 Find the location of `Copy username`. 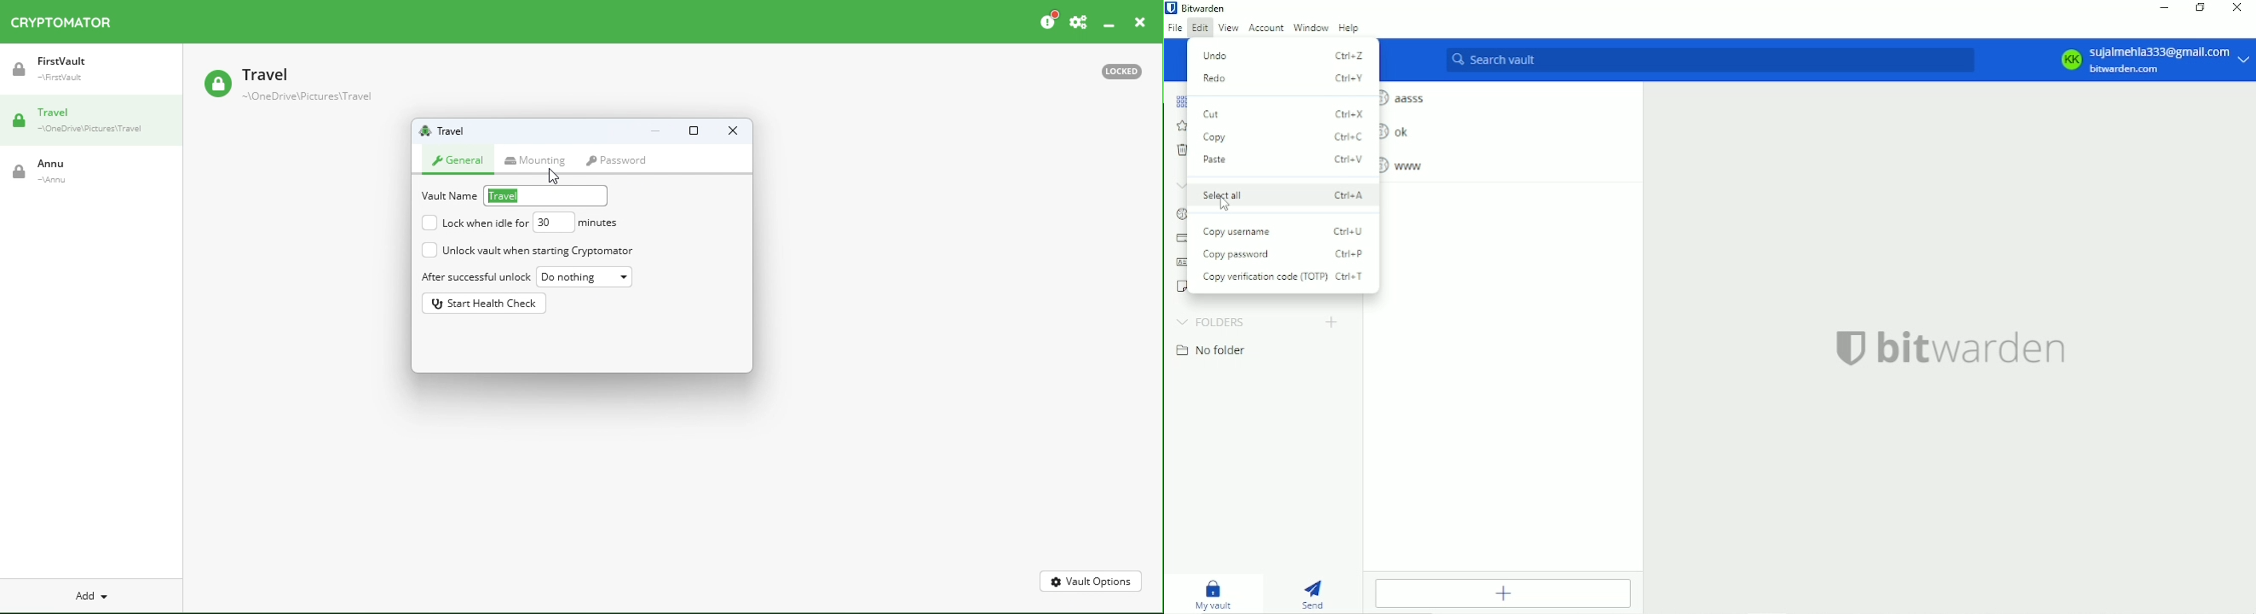

Copy username is located at coordinates (1283, 231).